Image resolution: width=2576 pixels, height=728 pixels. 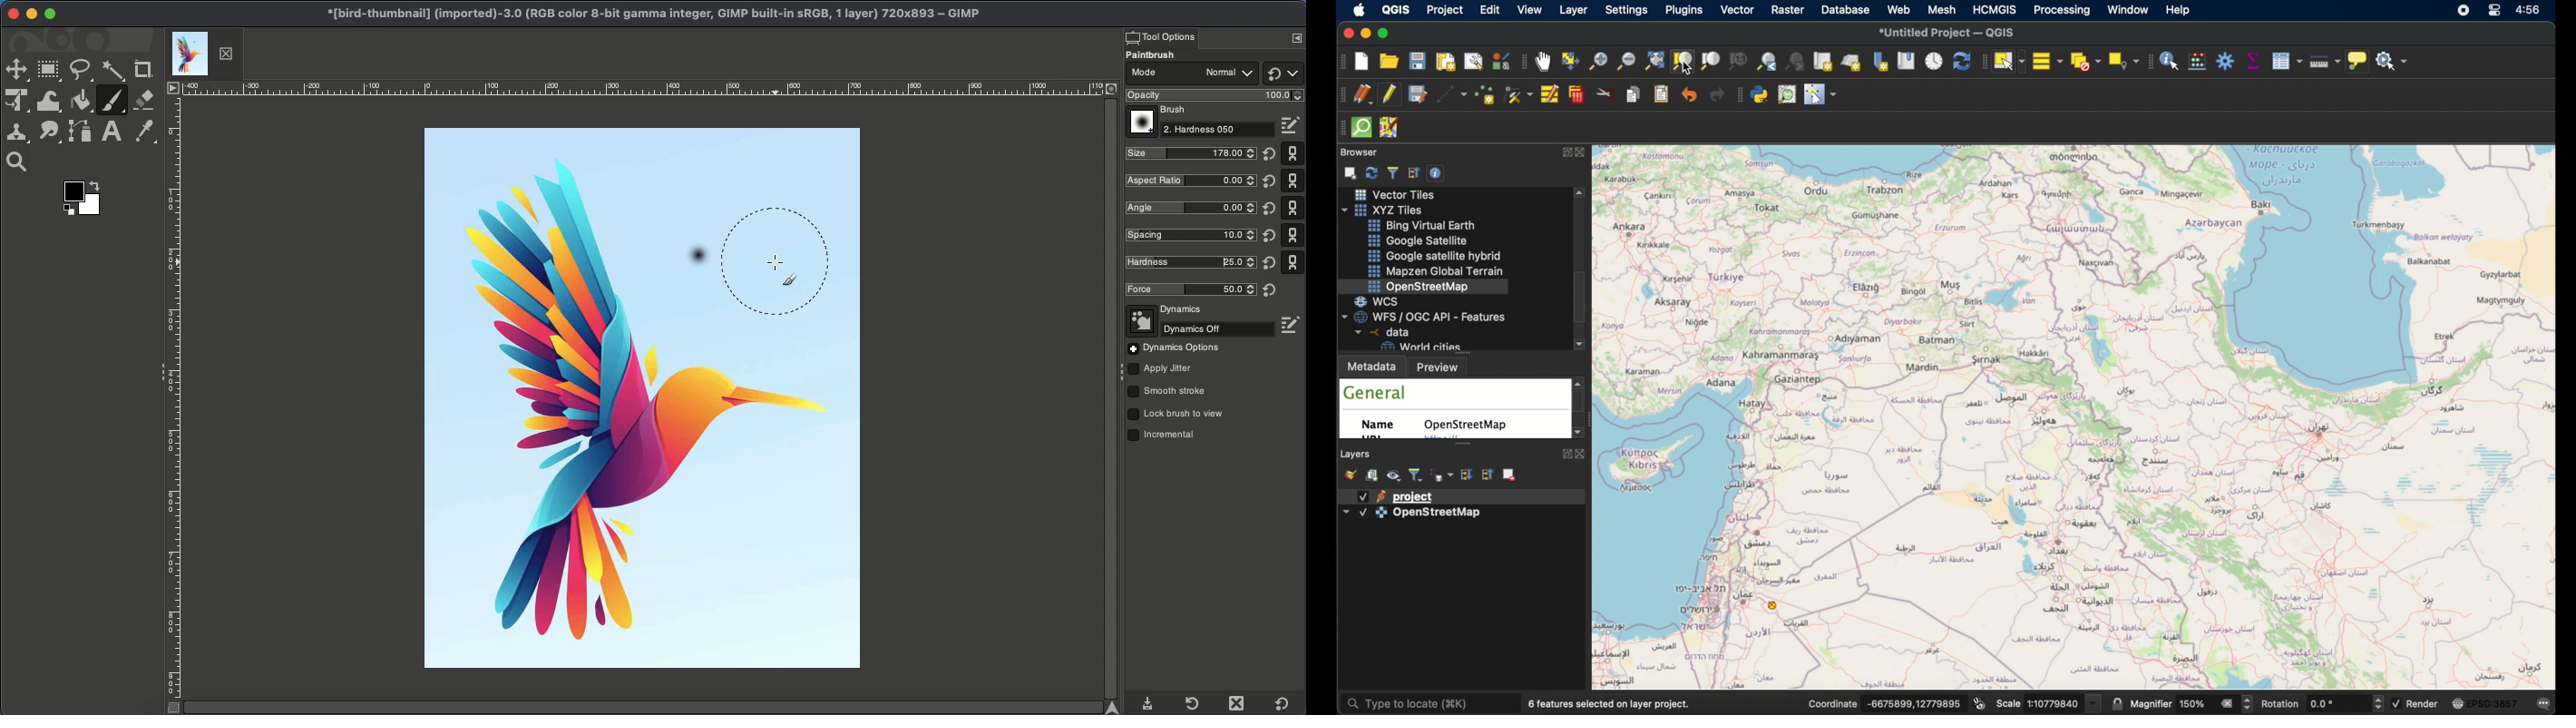 I want to click on project toolbar, so click(x=1339, y=63).